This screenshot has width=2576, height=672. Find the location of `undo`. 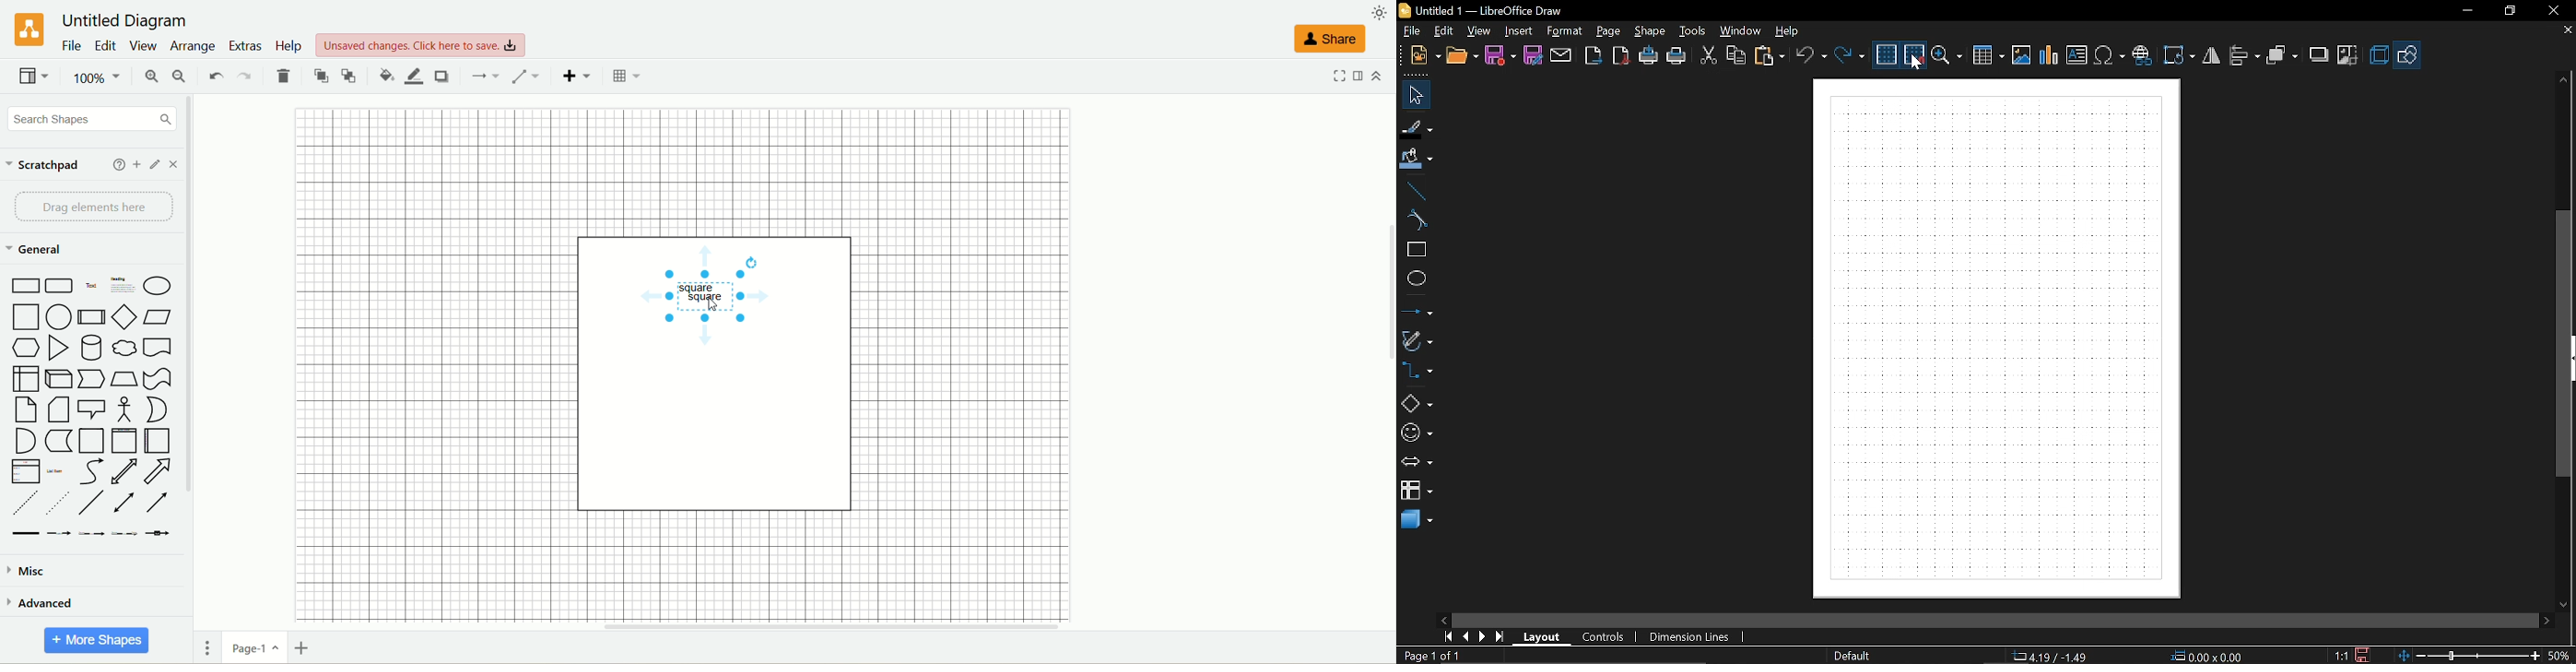

undo is located at coordinates (1812, 56).